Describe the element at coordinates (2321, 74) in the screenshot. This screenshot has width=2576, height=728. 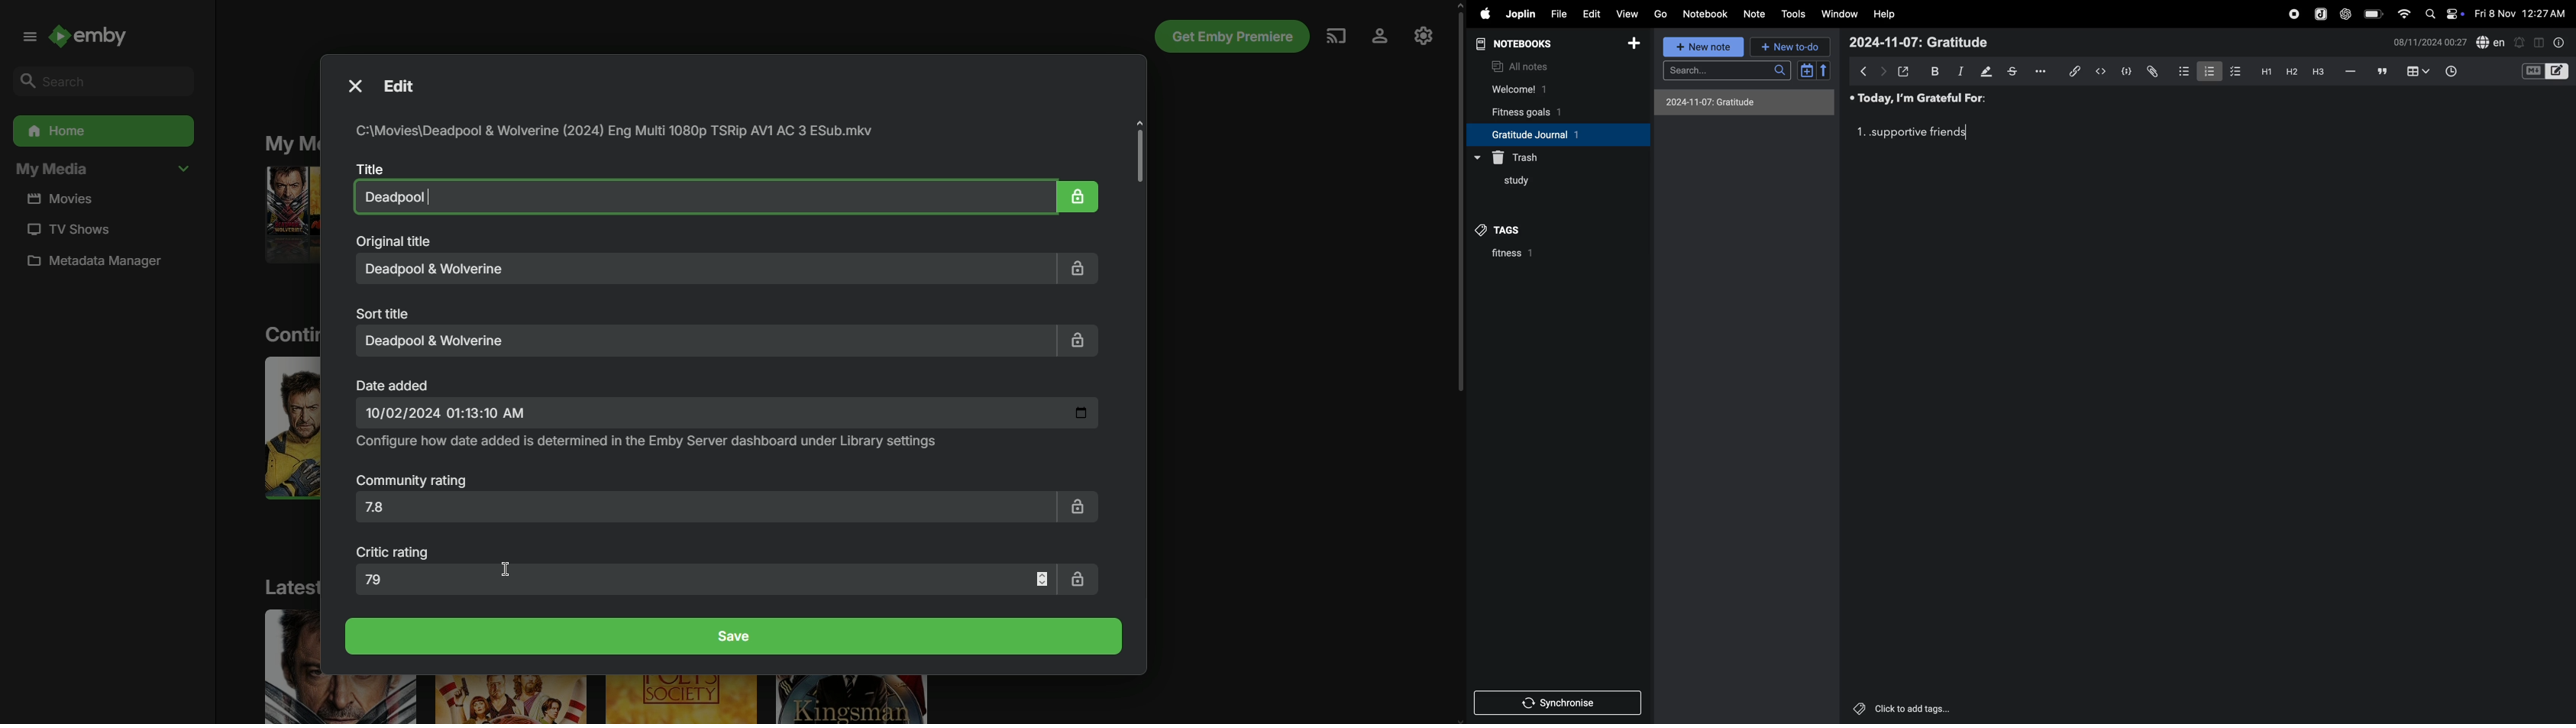
I see `heading 3` at that location.